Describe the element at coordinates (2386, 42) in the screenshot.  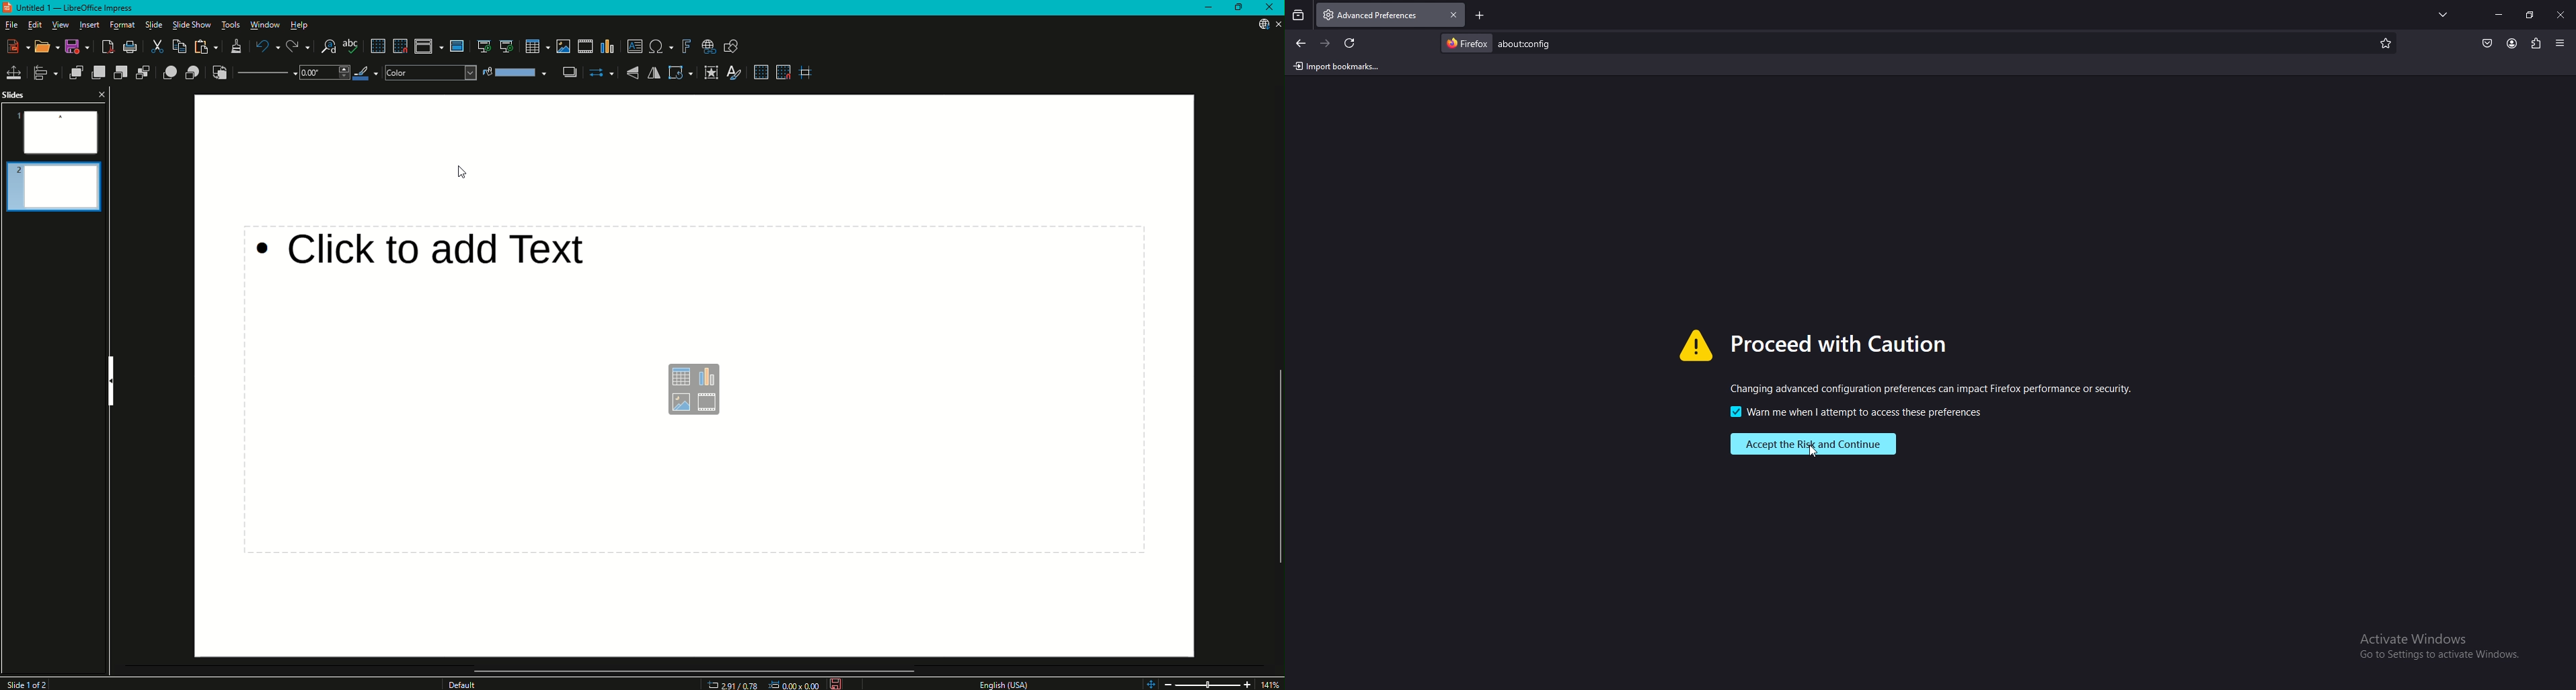
I see `mark as favorite` at that location.